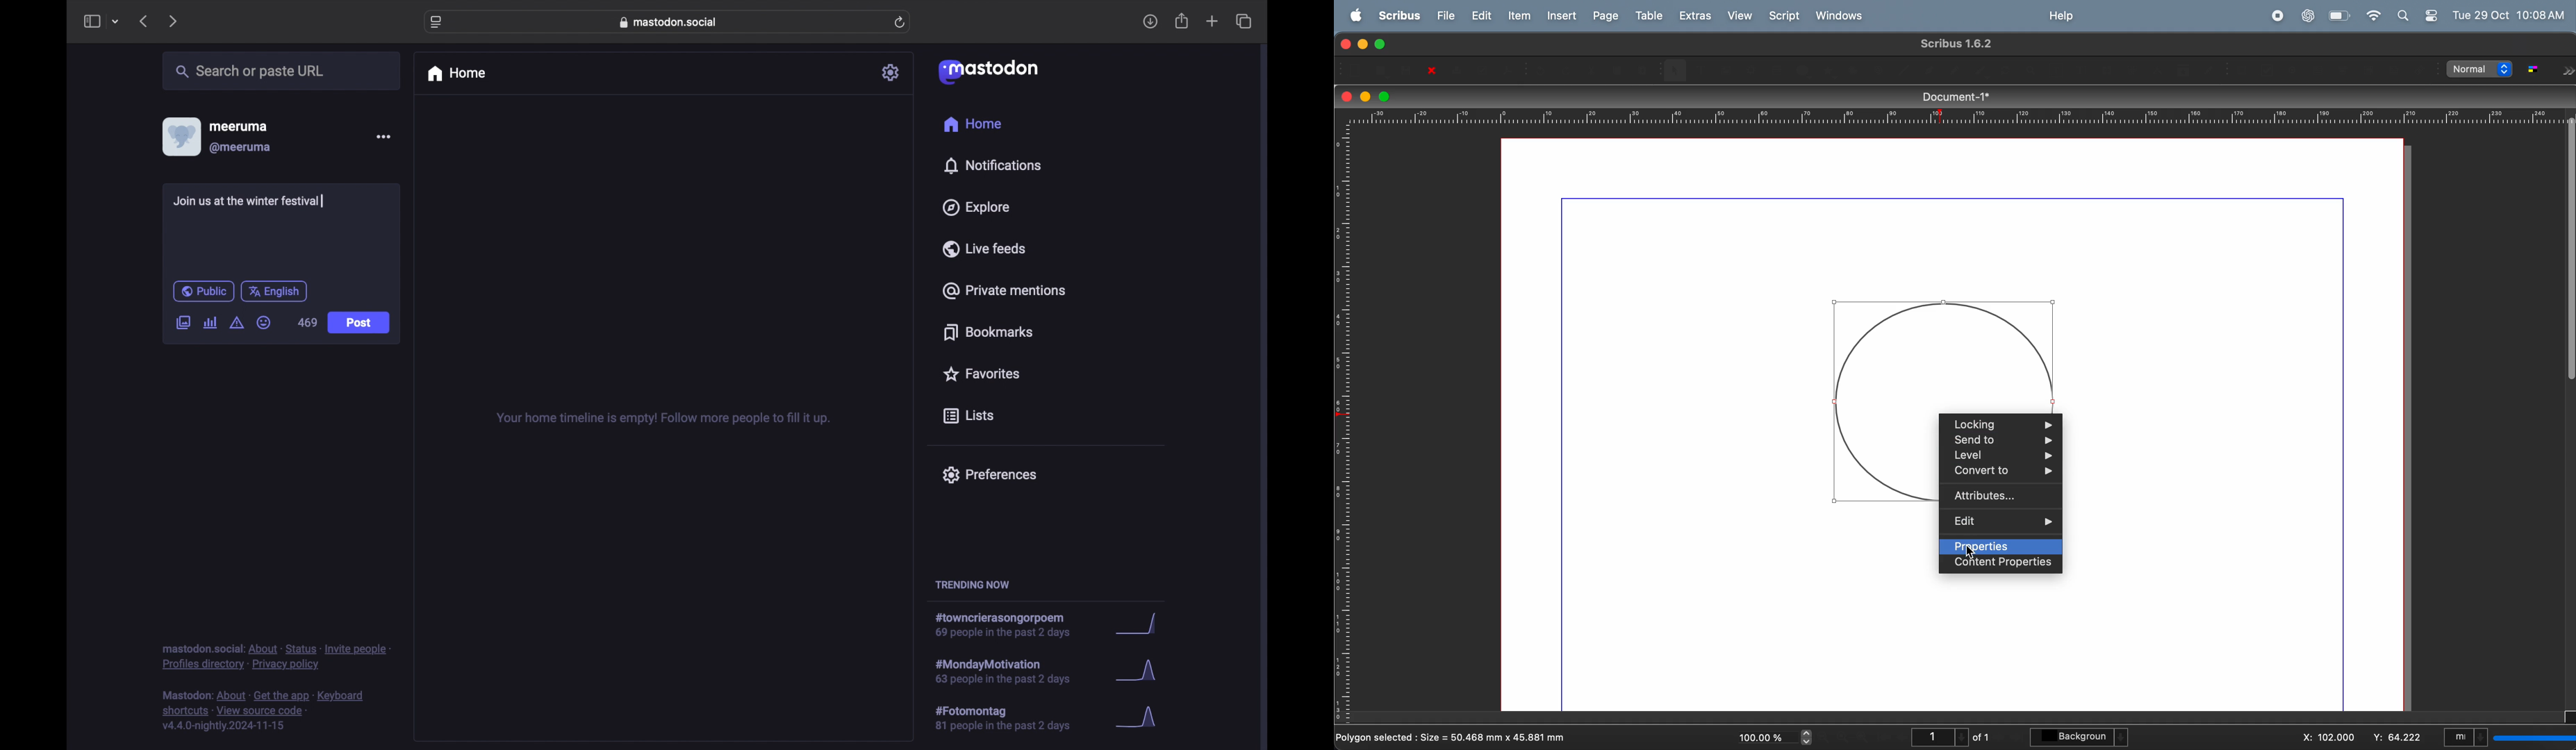 This screenshot has width=2576, height=756. I want to click on hashtag trend, so click(1010, 626).